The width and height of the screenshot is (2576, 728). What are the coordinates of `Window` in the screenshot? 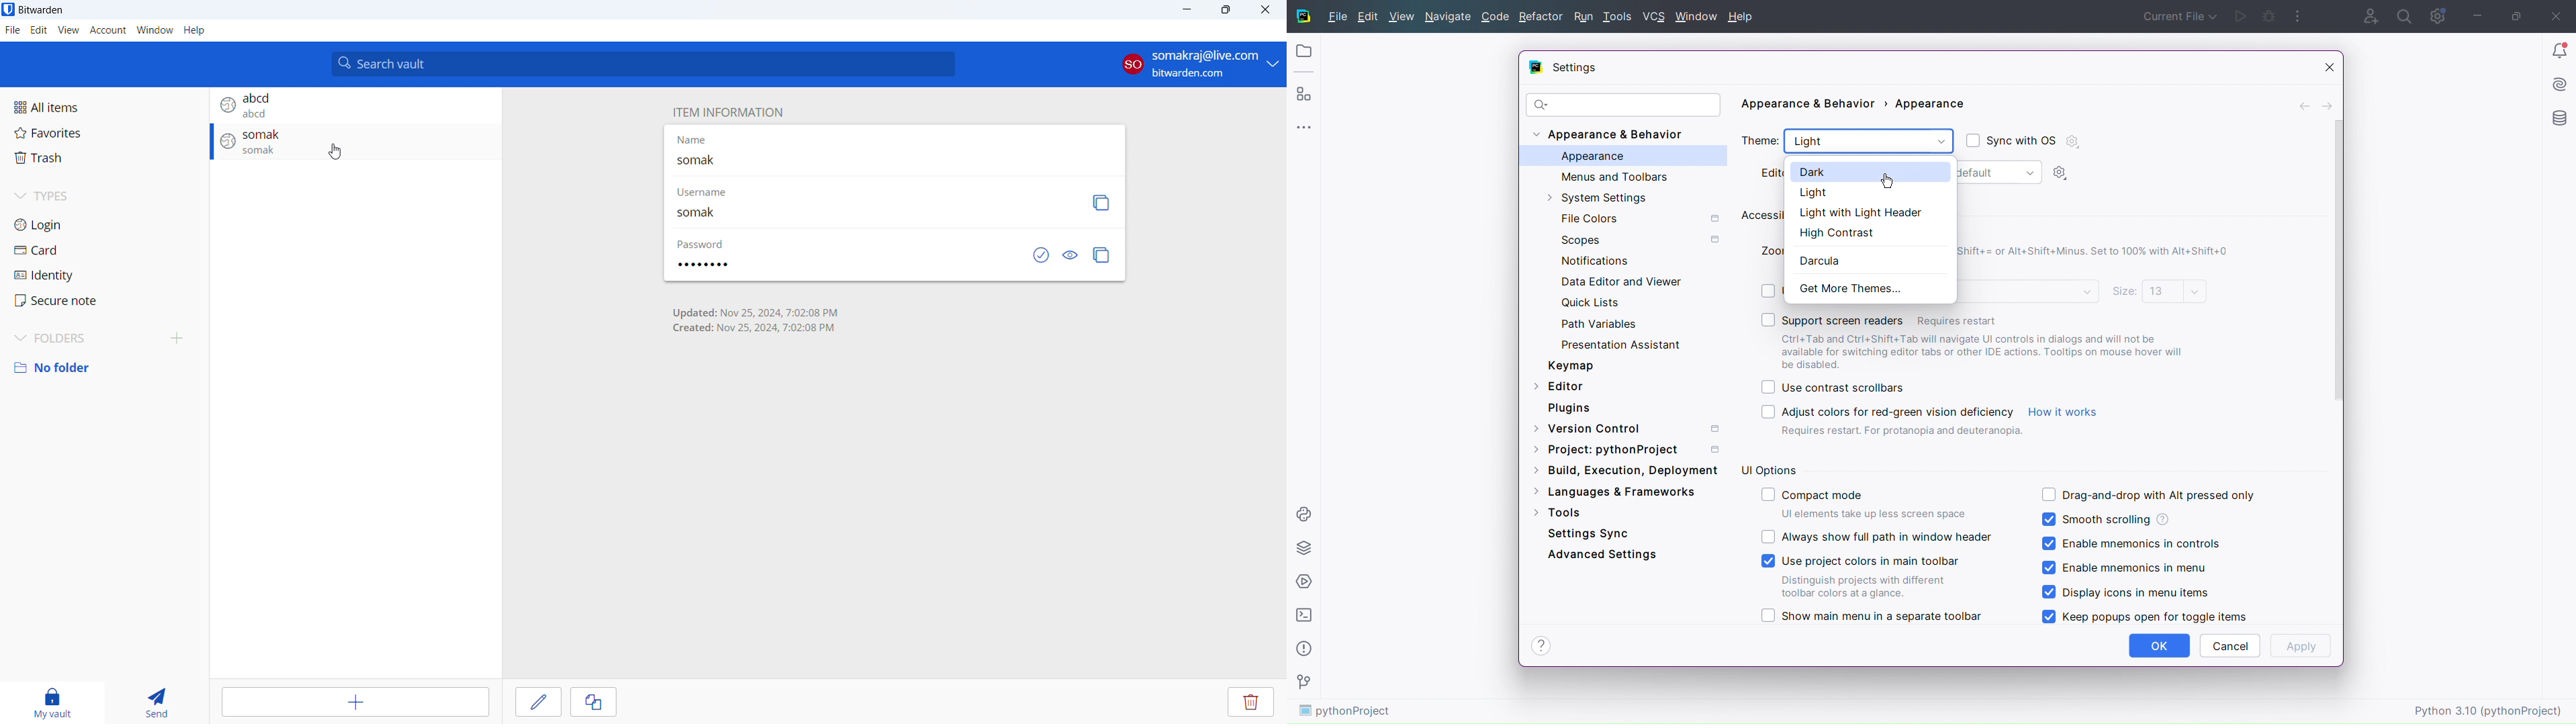 It's located at (1698, 15).